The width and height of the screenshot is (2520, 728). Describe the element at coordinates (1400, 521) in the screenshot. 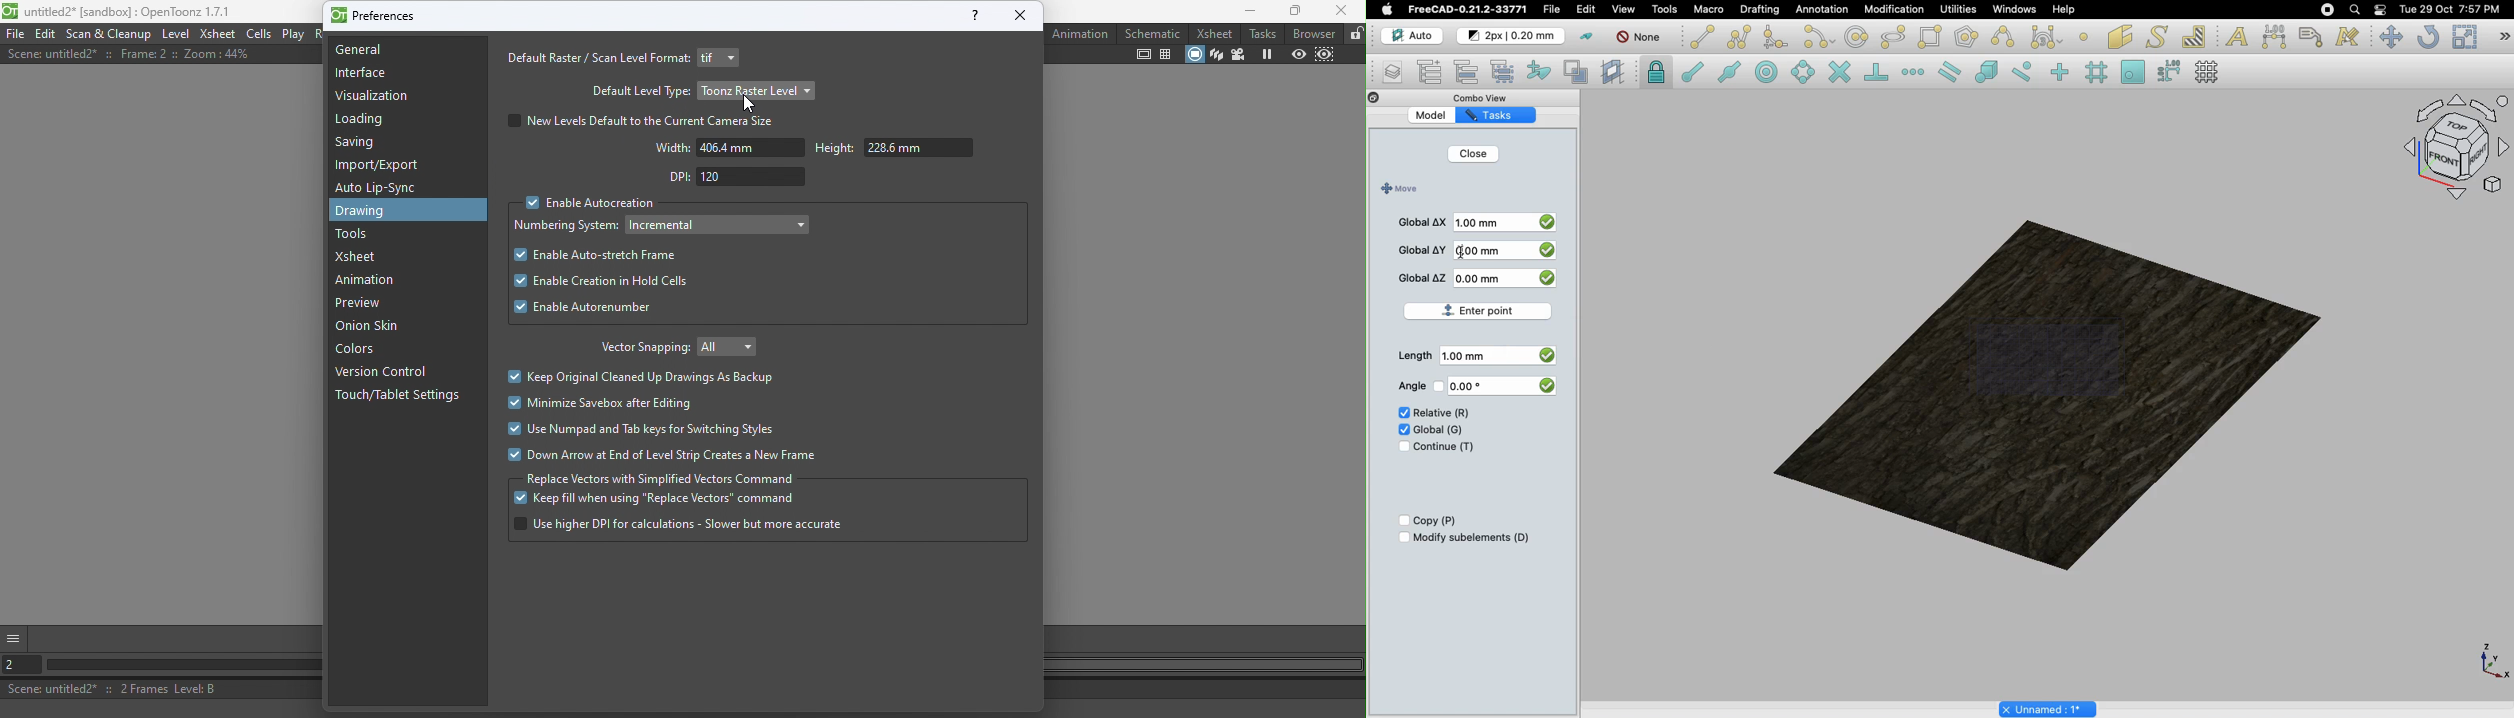

I see `Checkbox` at that location.